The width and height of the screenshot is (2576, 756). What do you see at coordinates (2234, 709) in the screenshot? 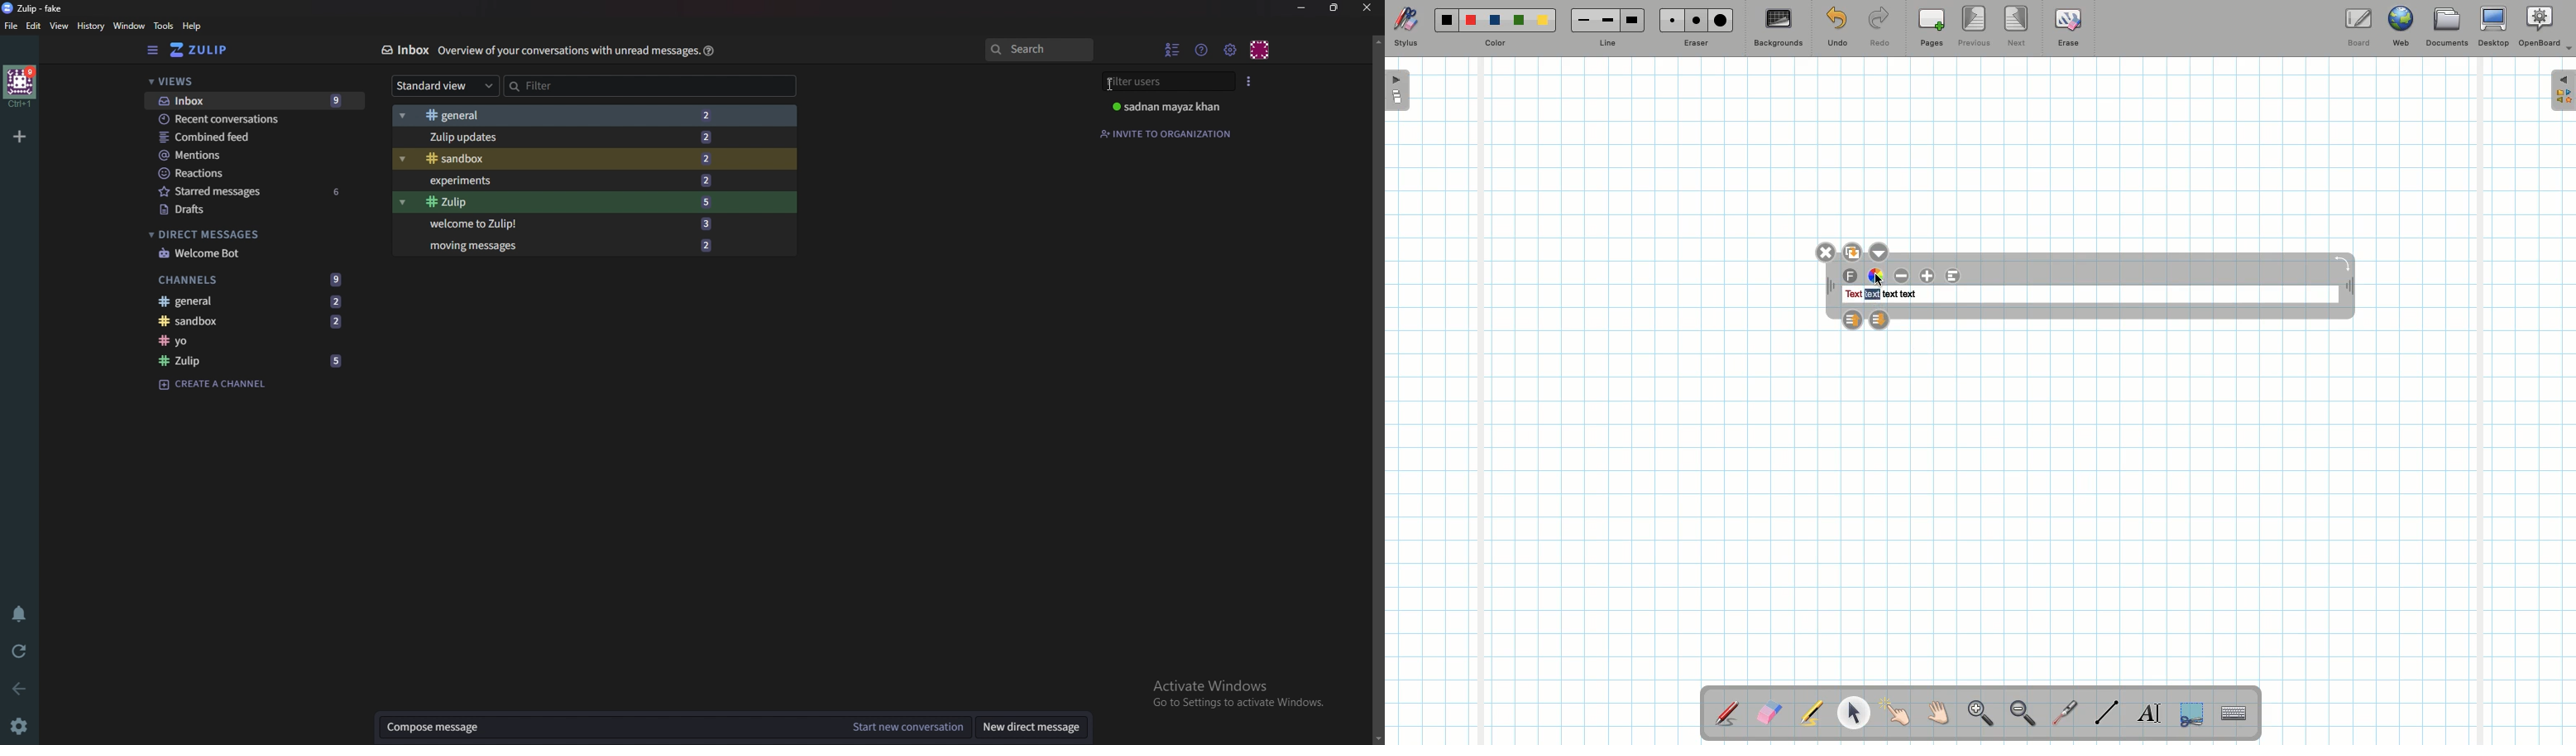
I see `Text input` at bounding box center [2234, 709].